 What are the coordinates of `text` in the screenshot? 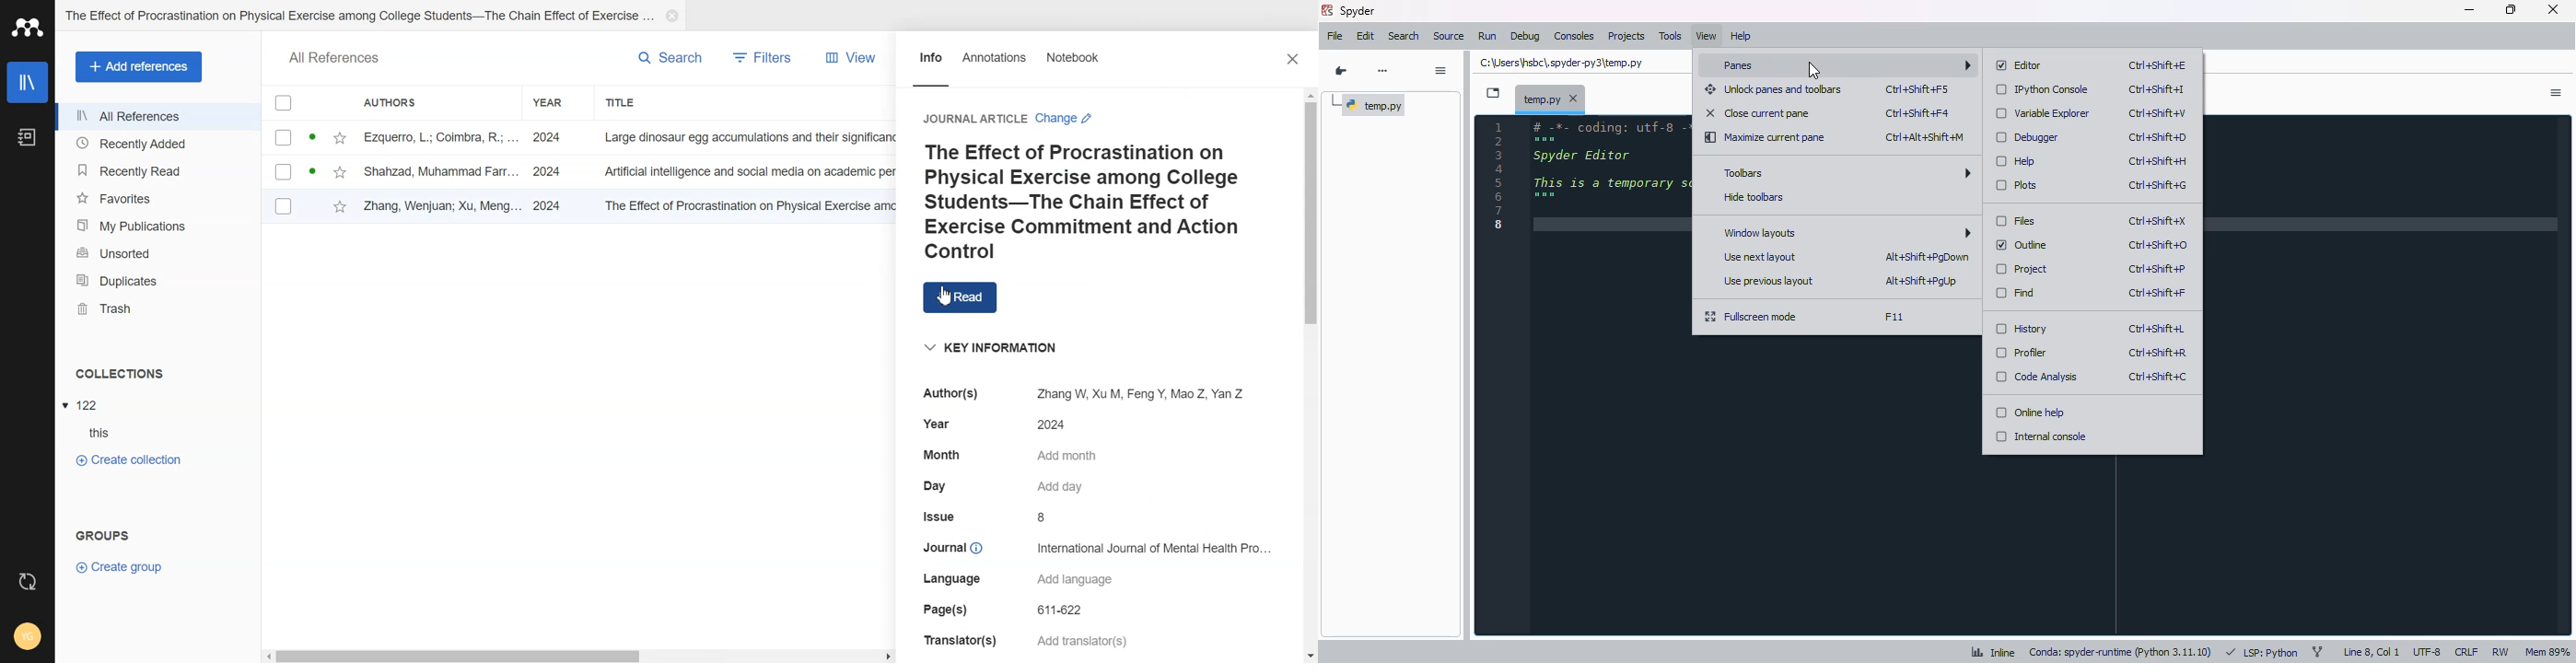 It's located at (745, 206).